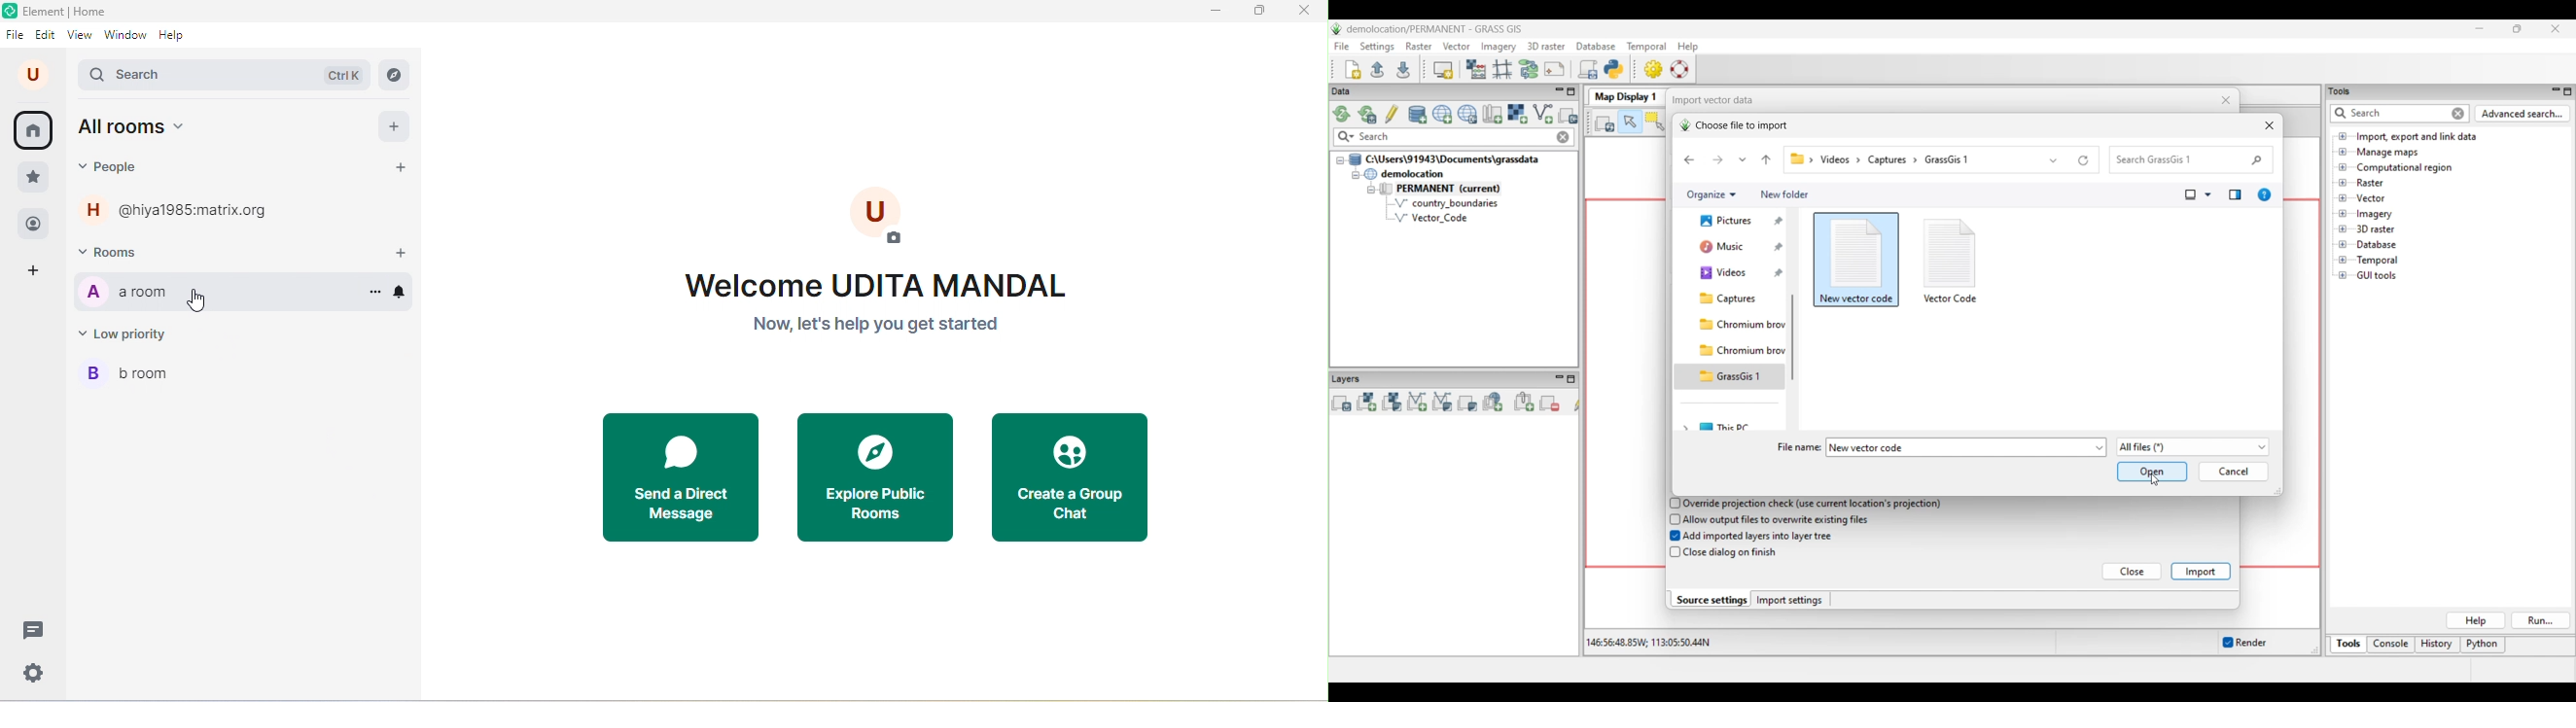 Image resolution: width=2576 pixels, height=728 pixels. What do you see at coordinates (403, 291) in the screenshot?
I see `notifications` at bounding box center [403, 291].